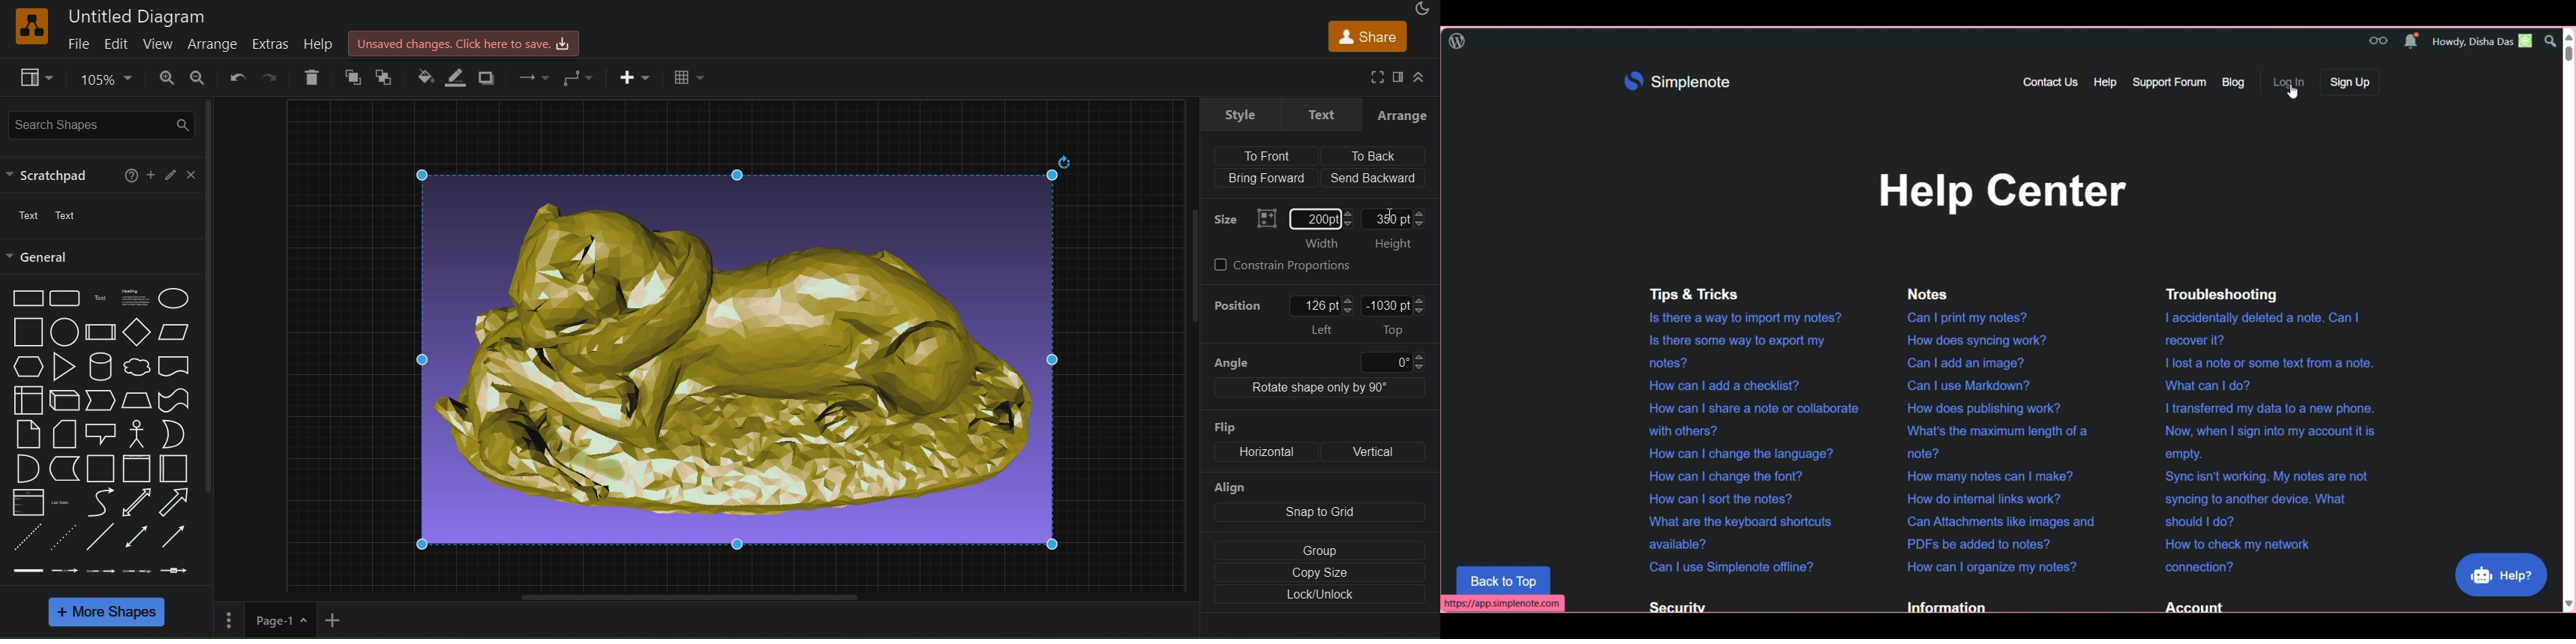 This screenshot has width=2576, height=644. I want to click on file, so click(73, 45).